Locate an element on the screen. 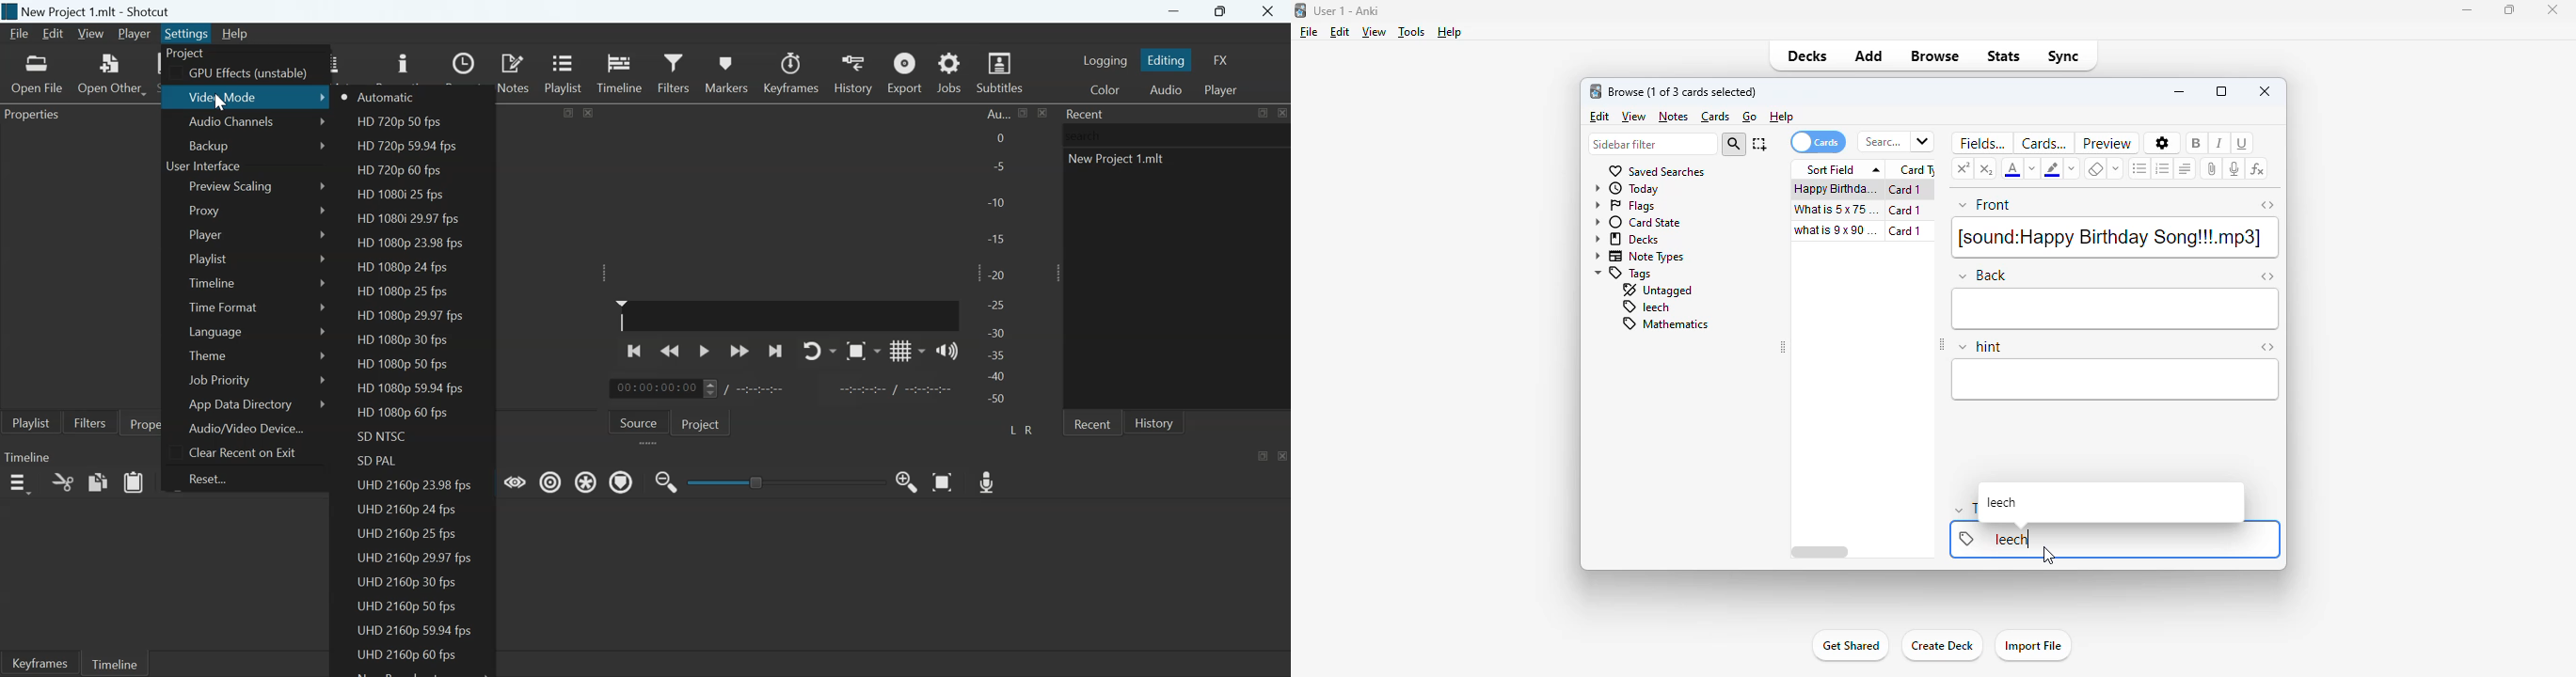  options is located at coordinates (2161, 143).